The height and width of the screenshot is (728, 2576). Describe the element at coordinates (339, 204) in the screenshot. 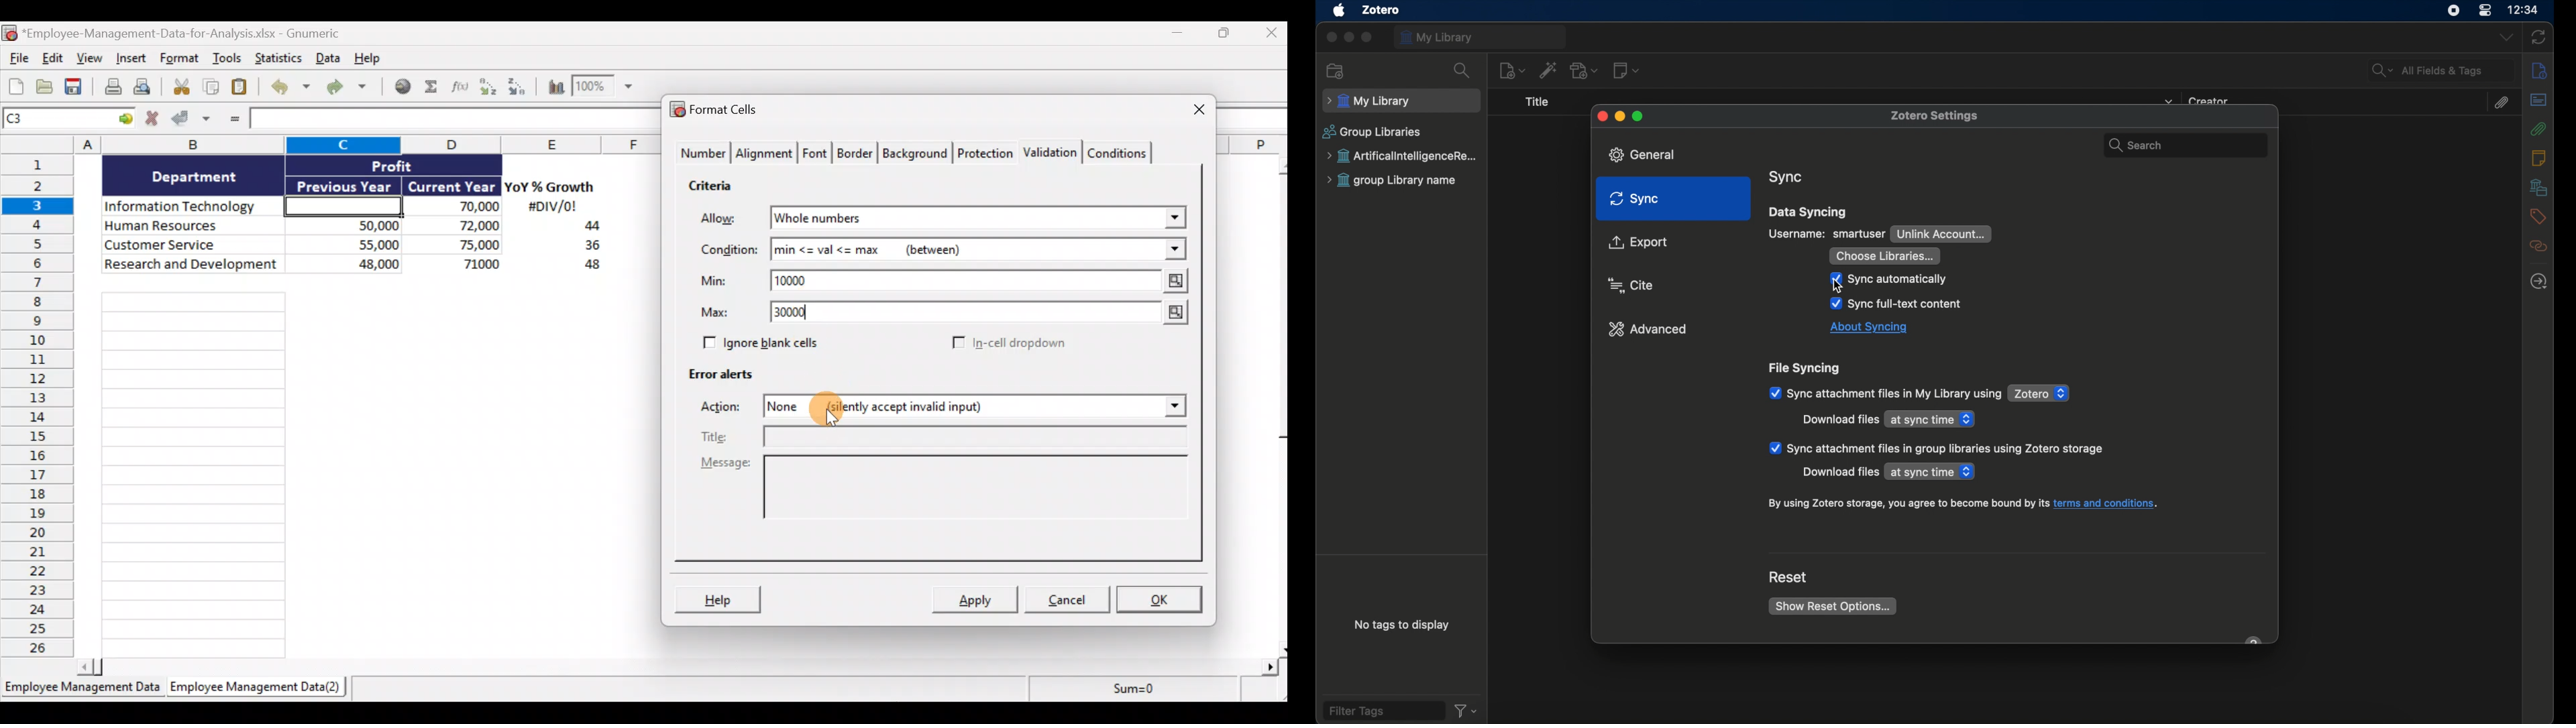

I see `Cell C3` at that location.